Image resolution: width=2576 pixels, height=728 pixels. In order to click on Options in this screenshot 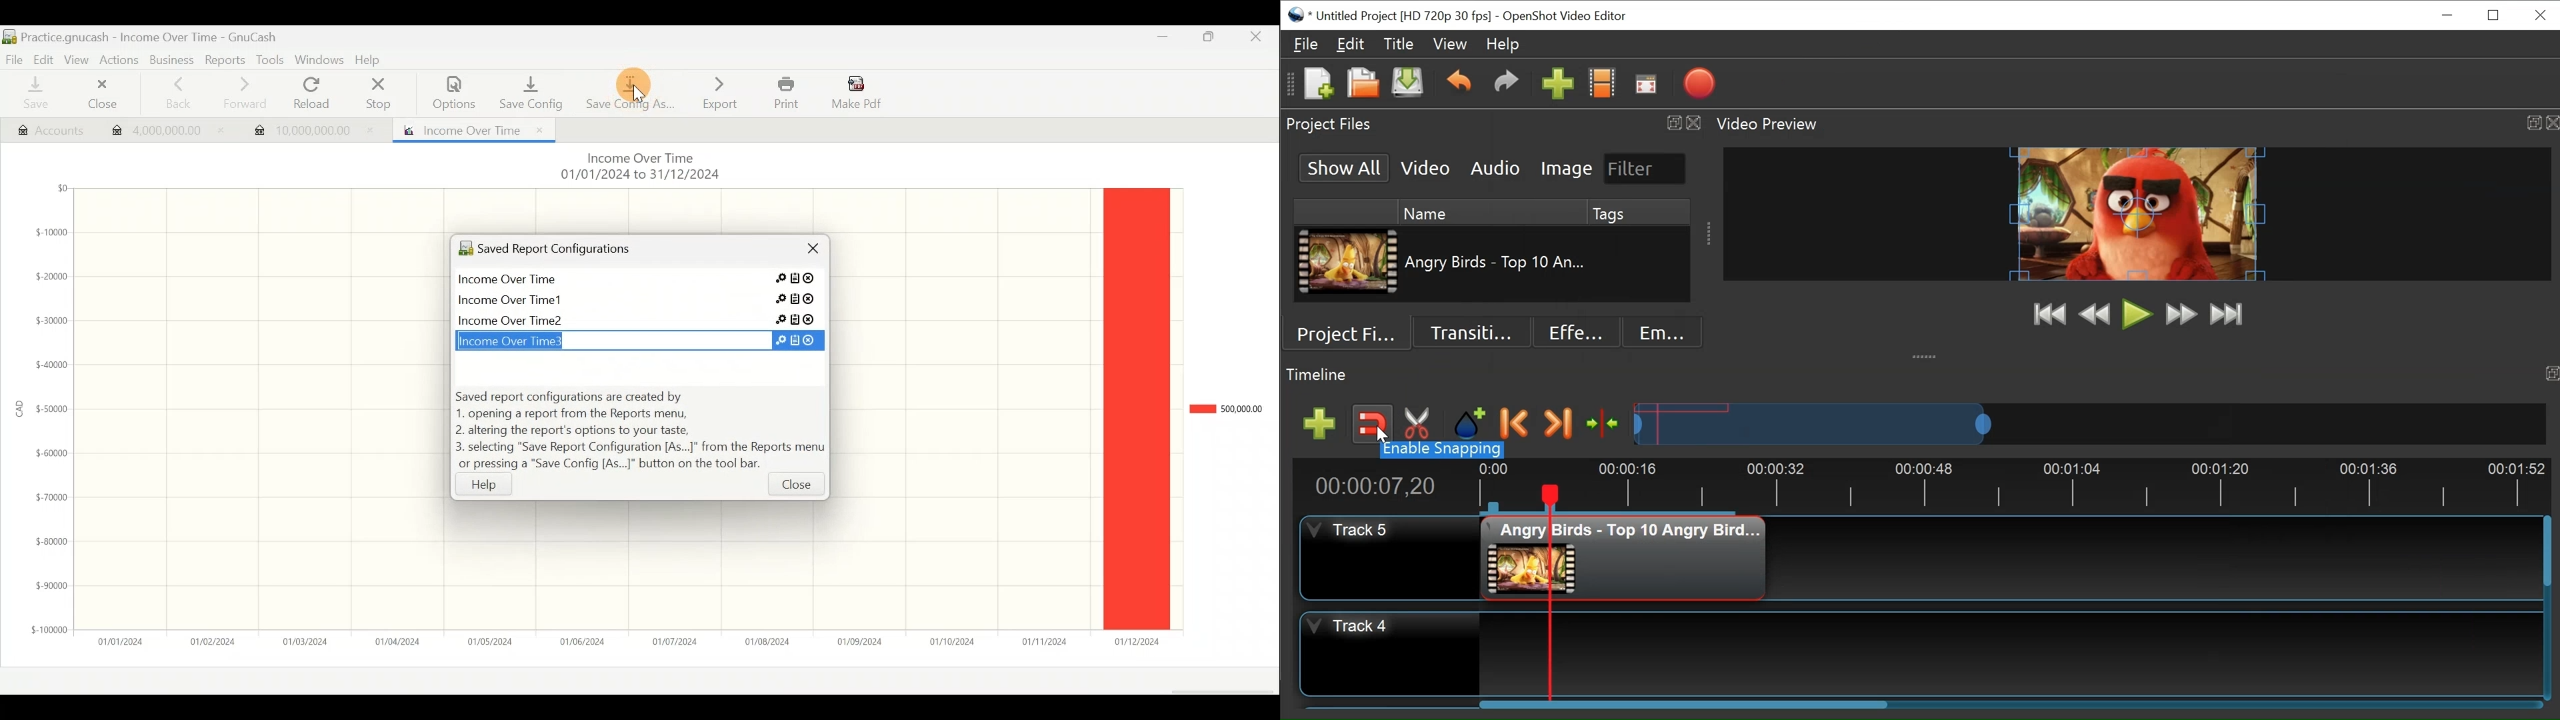, I will do `click(455, 93)`.